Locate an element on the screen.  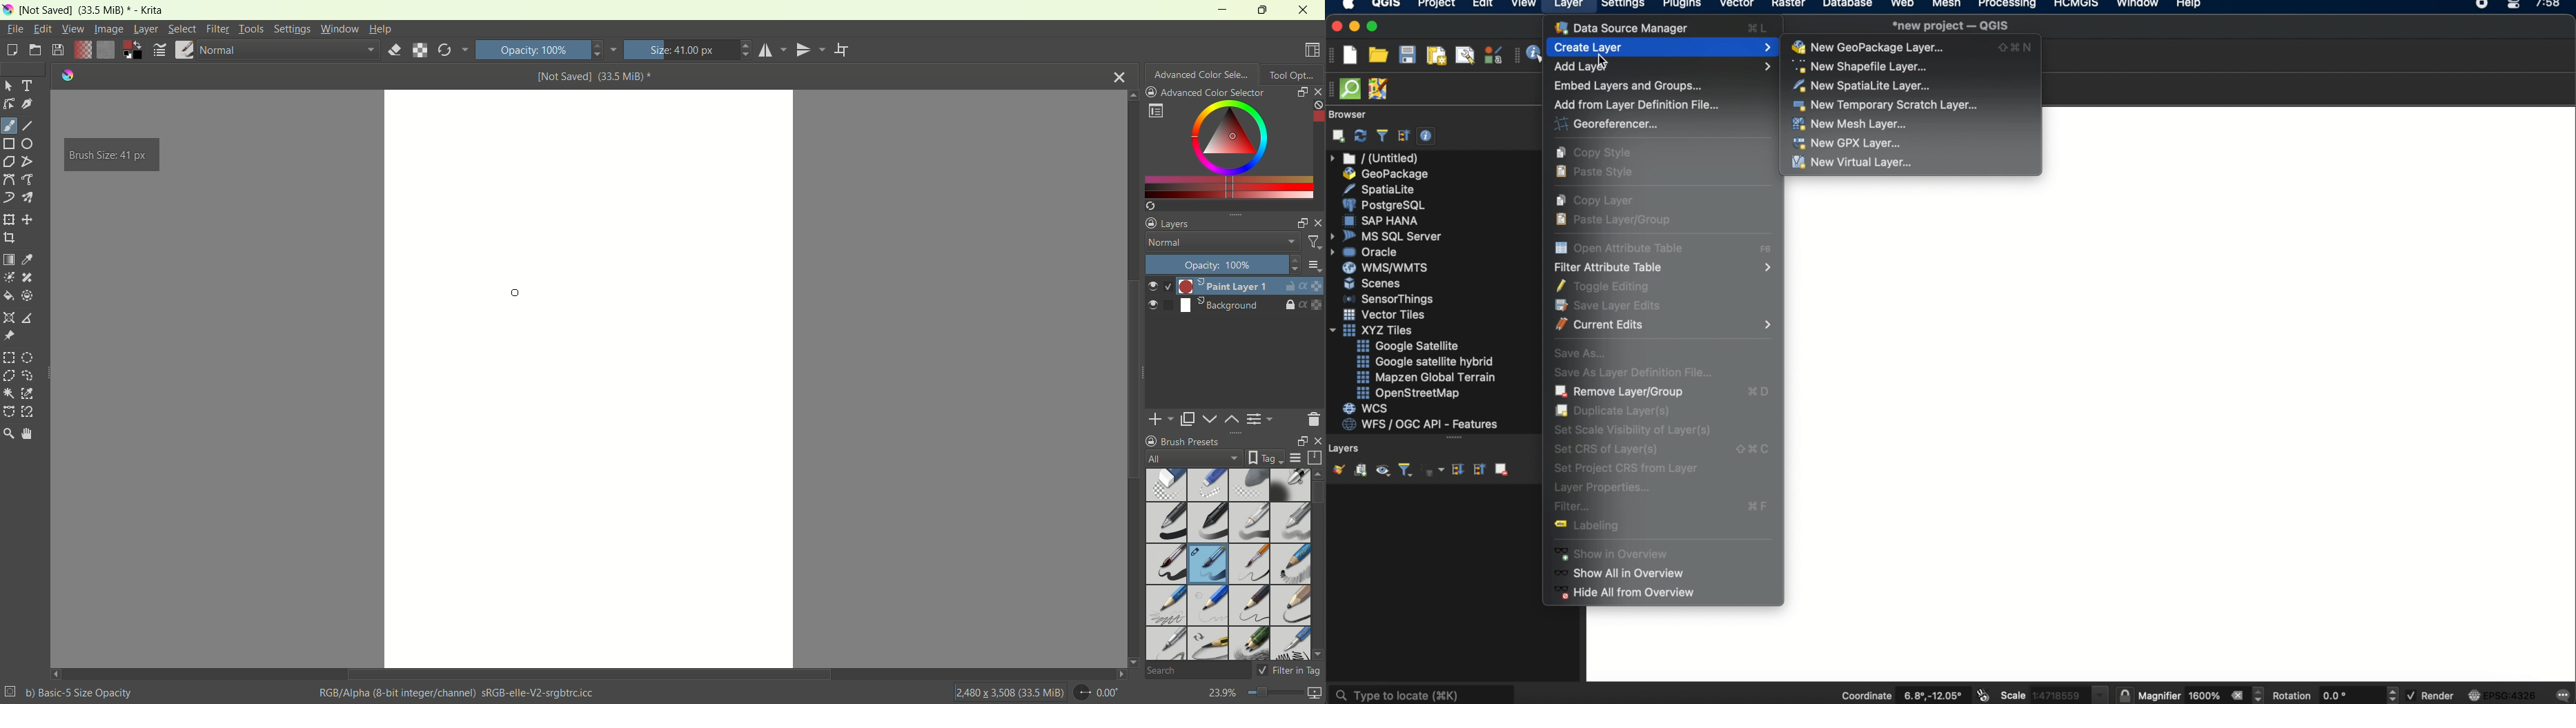
toggle extents and mouse position display is located at coordinates (1983, 694).